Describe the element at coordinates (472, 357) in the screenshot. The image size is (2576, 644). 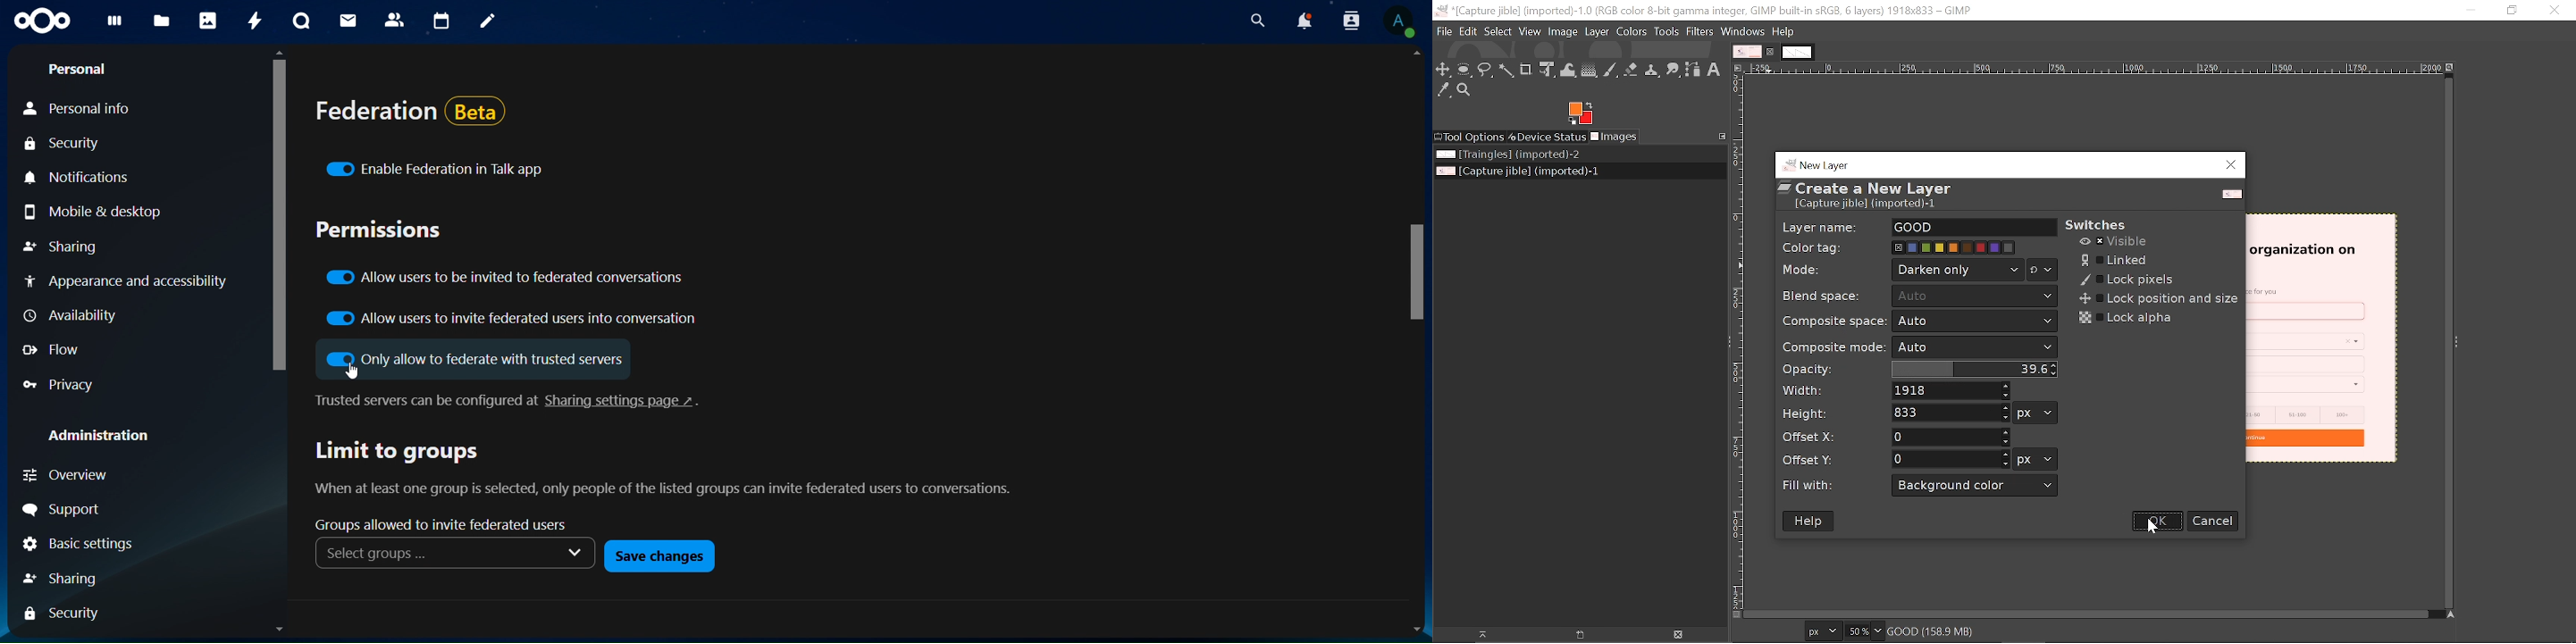
I see `only allow to federate with trusted servers` at that location.